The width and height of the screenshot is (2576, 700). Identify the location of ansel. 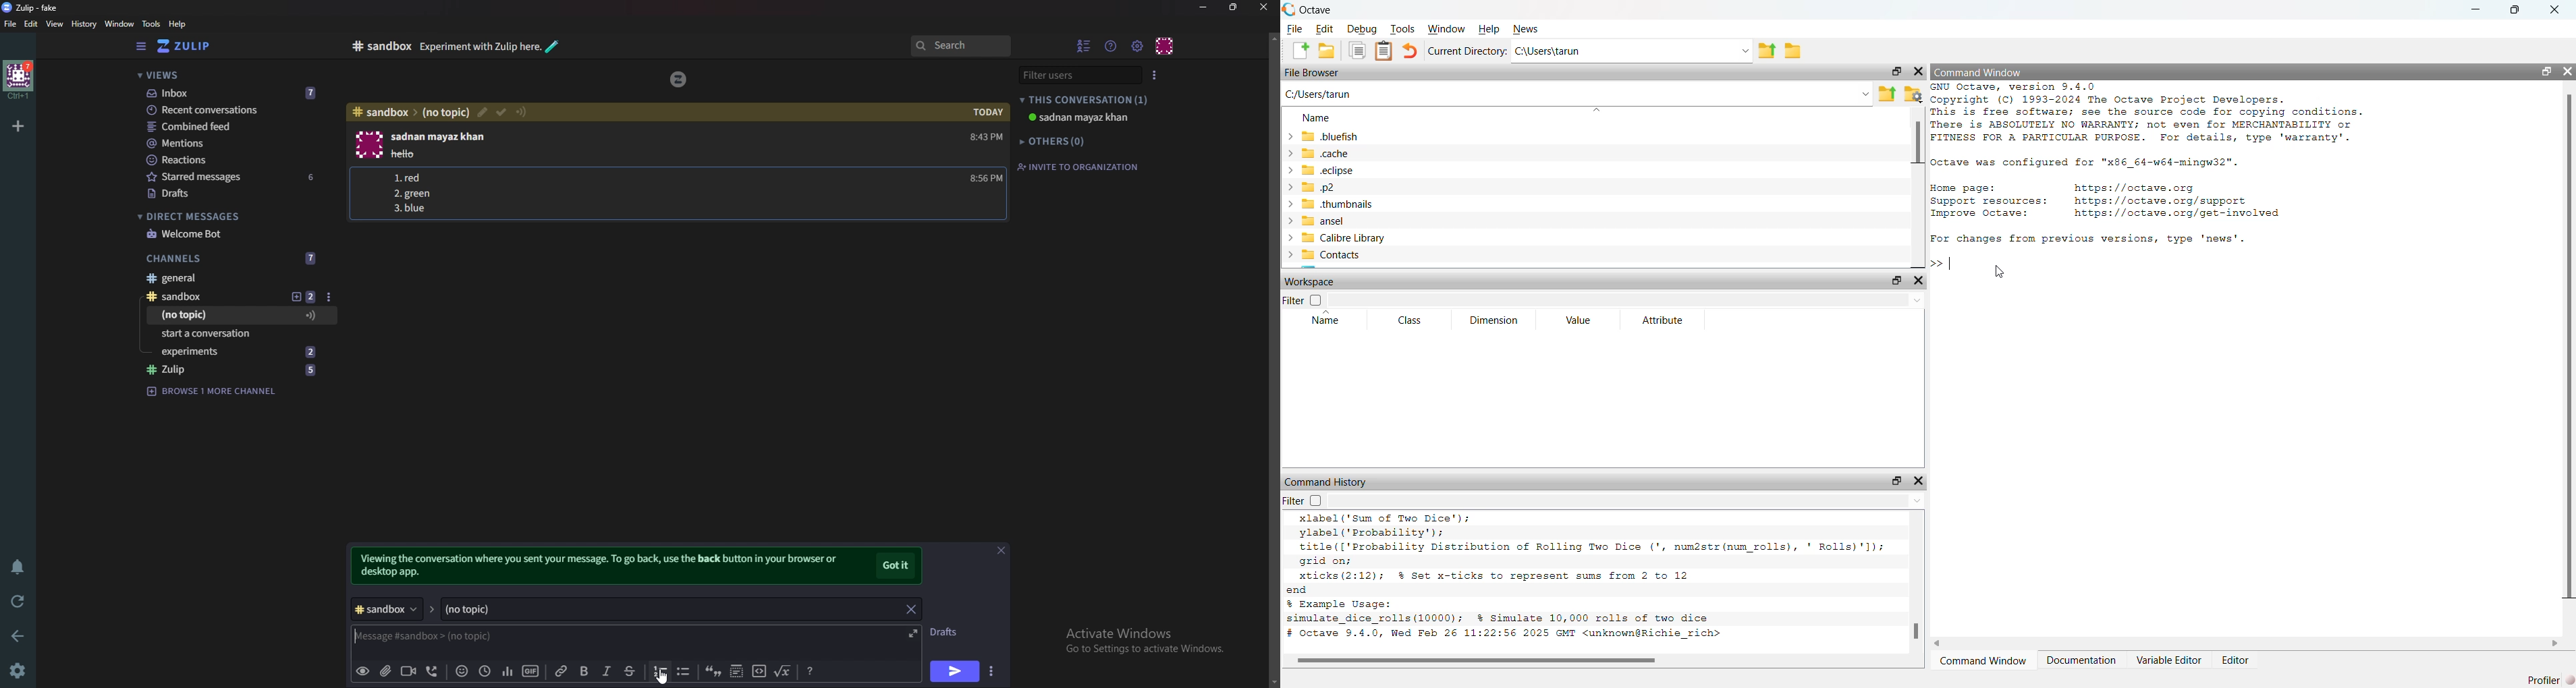
(1315, 220).